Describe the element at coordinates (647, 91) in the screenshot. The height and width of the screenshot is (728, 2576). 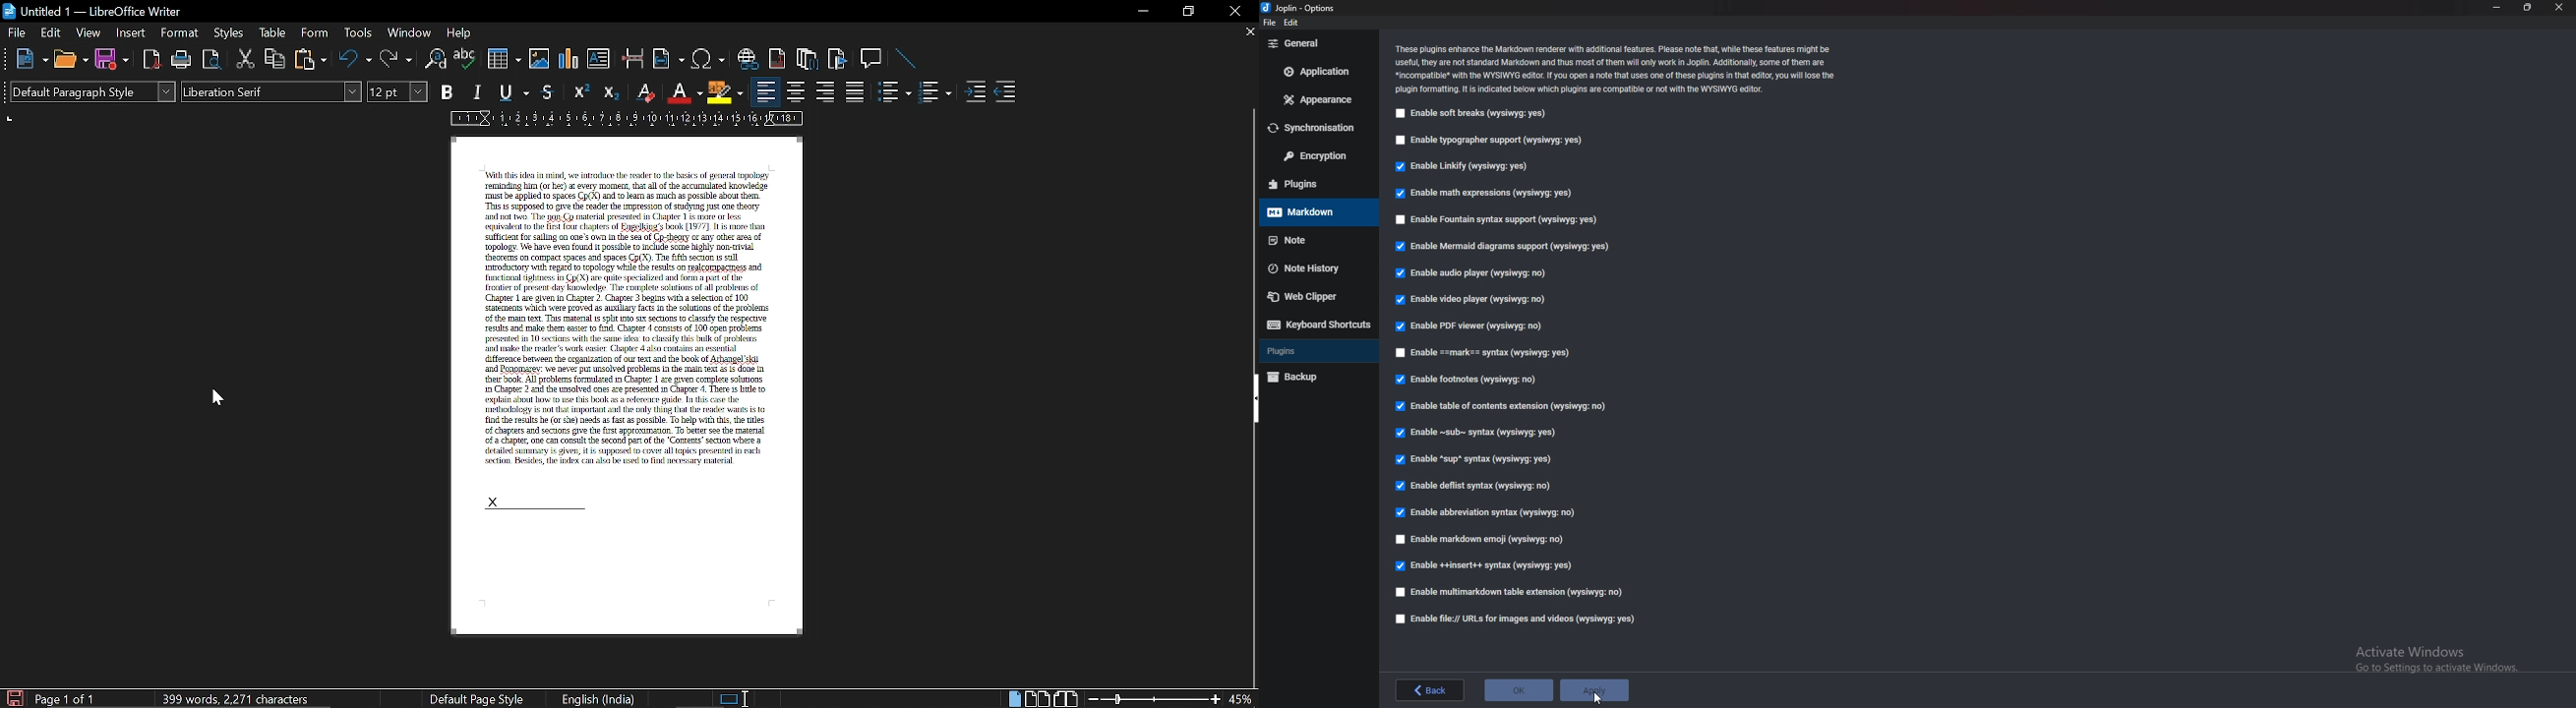
I see `eraser` at that location.